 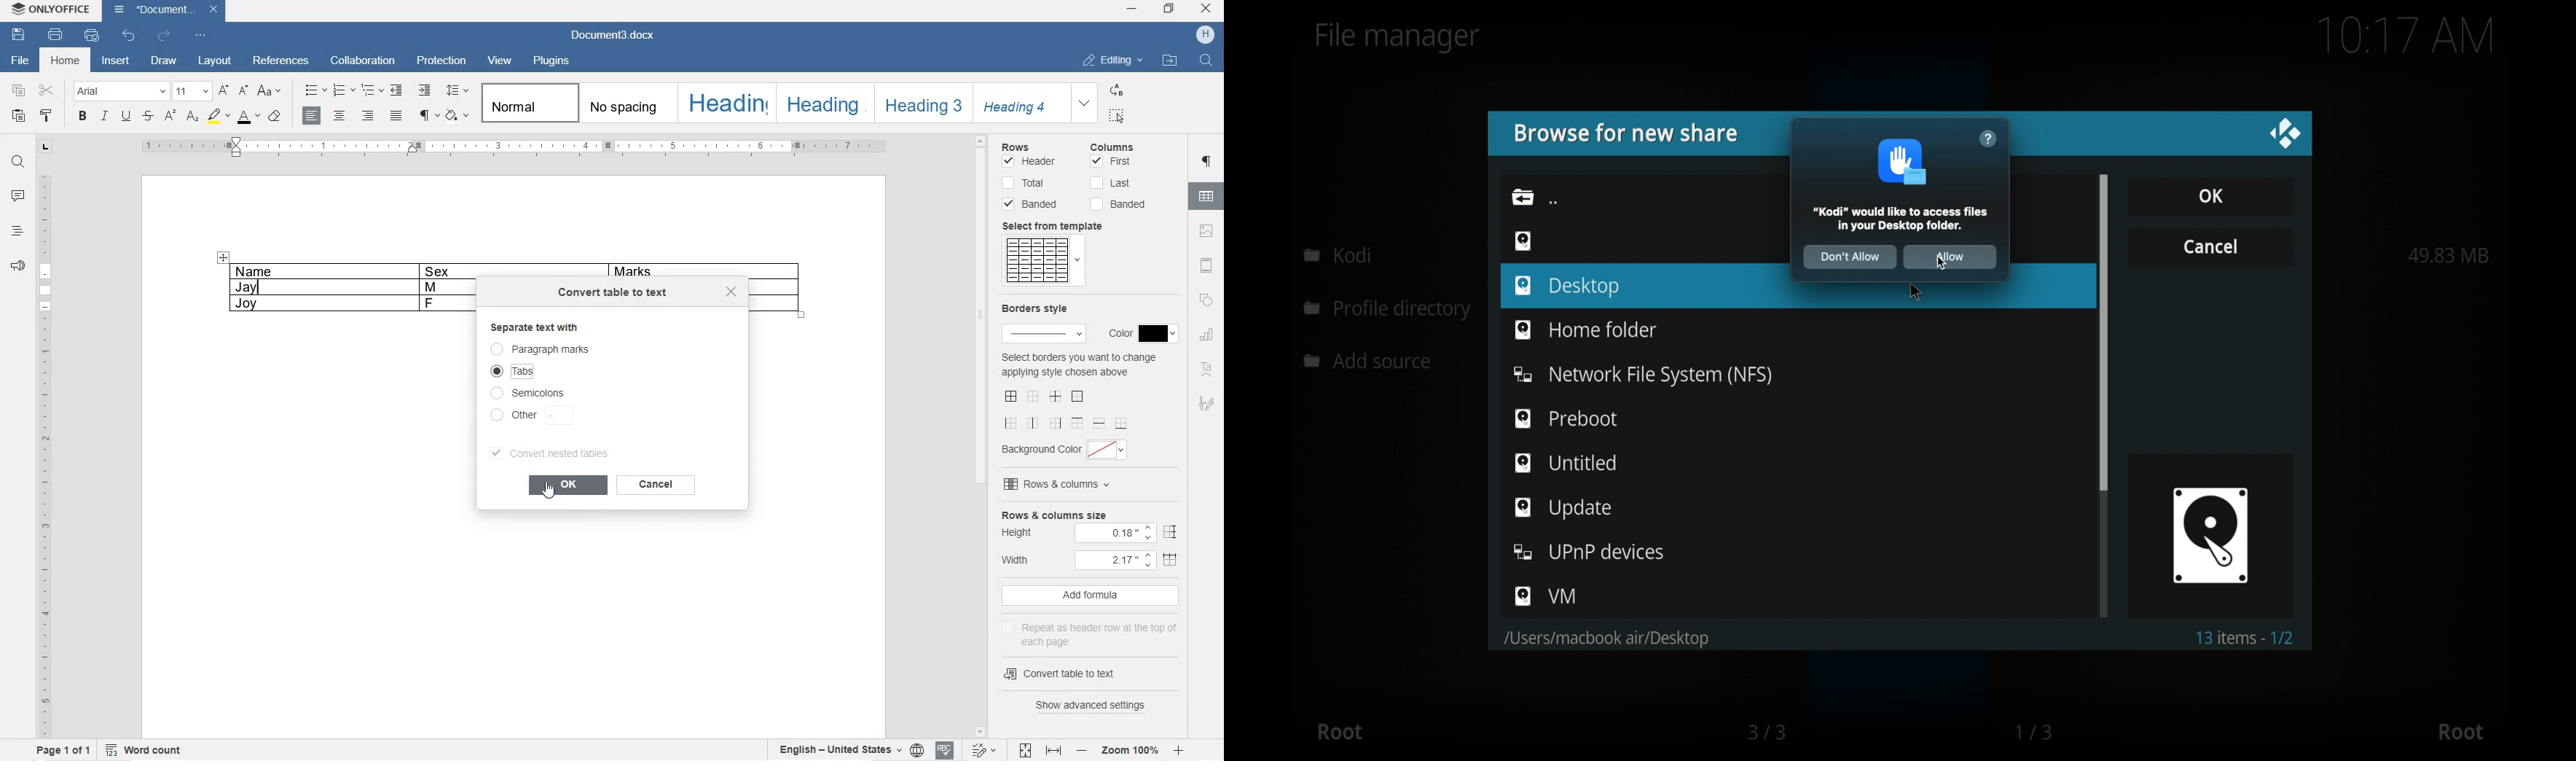 What do you see at coordinates (726, 103) in the screenshot?
I see `HEADING 1` at bounding box center [726, 103].